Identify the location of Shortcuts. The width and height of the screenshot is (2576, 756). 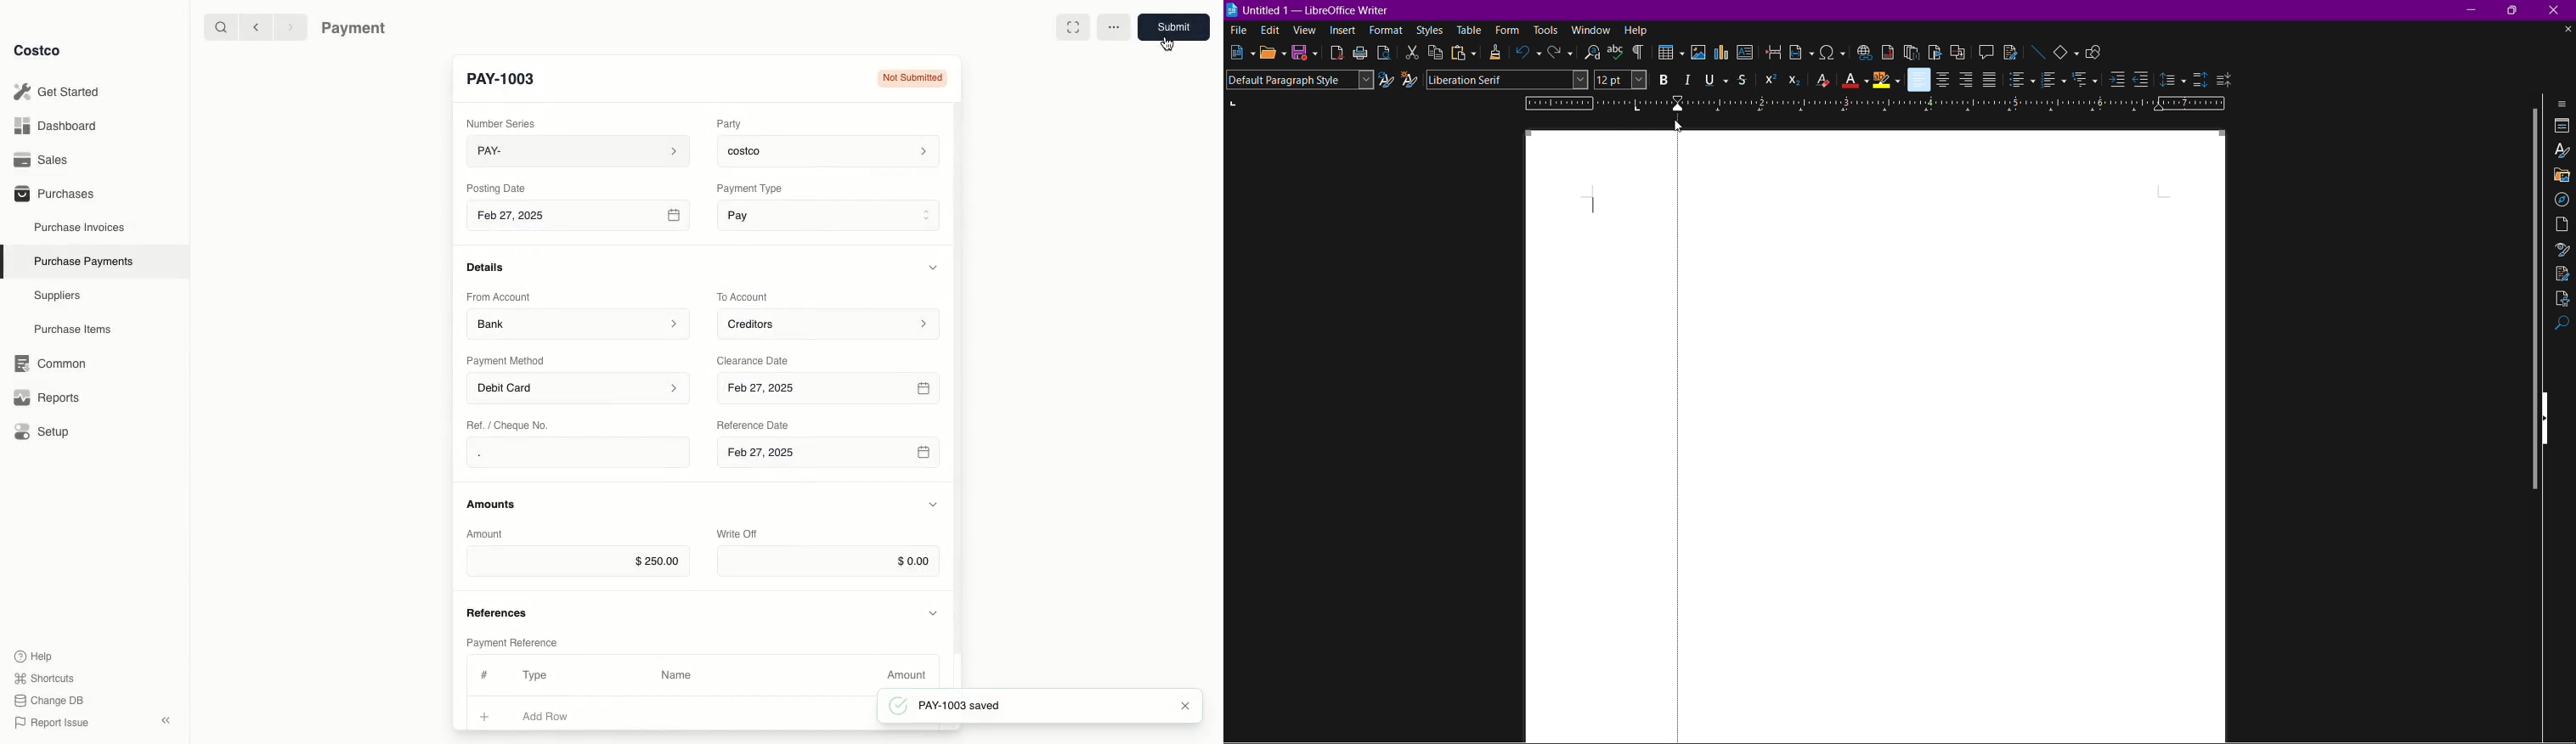
(43, 677).